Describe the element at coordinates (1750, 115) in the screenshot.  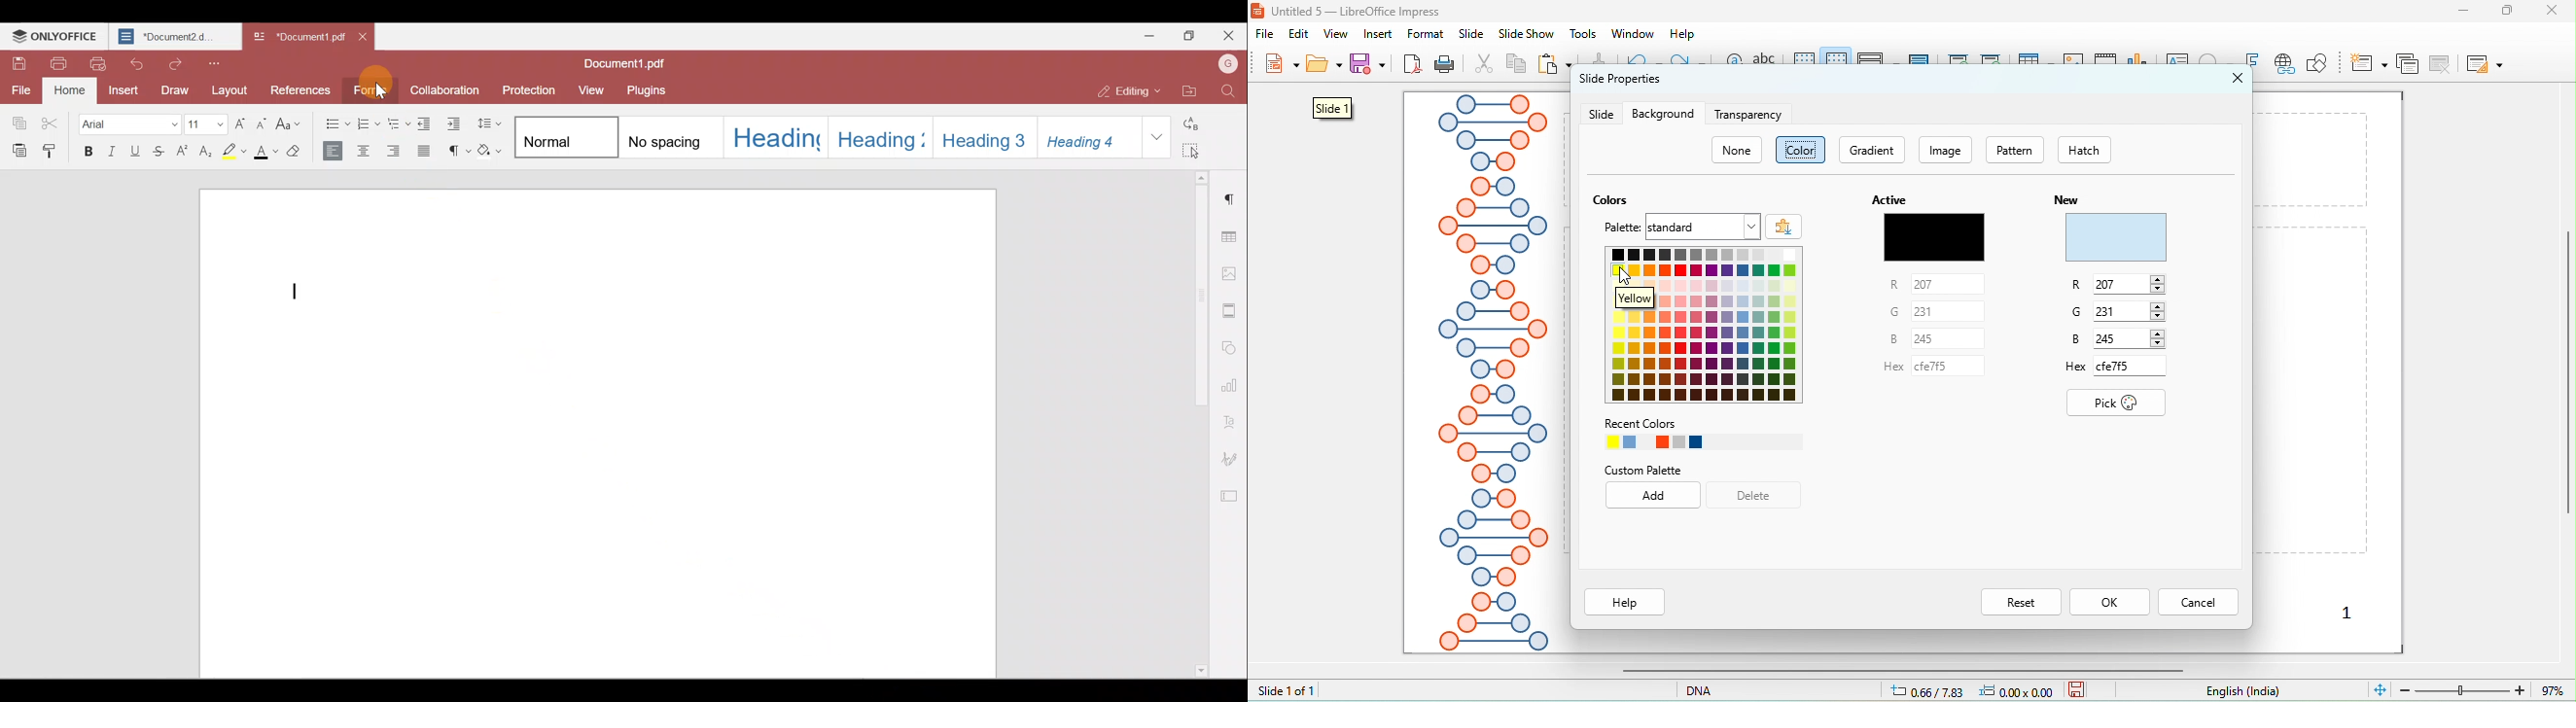
I see `transparency` at that location.